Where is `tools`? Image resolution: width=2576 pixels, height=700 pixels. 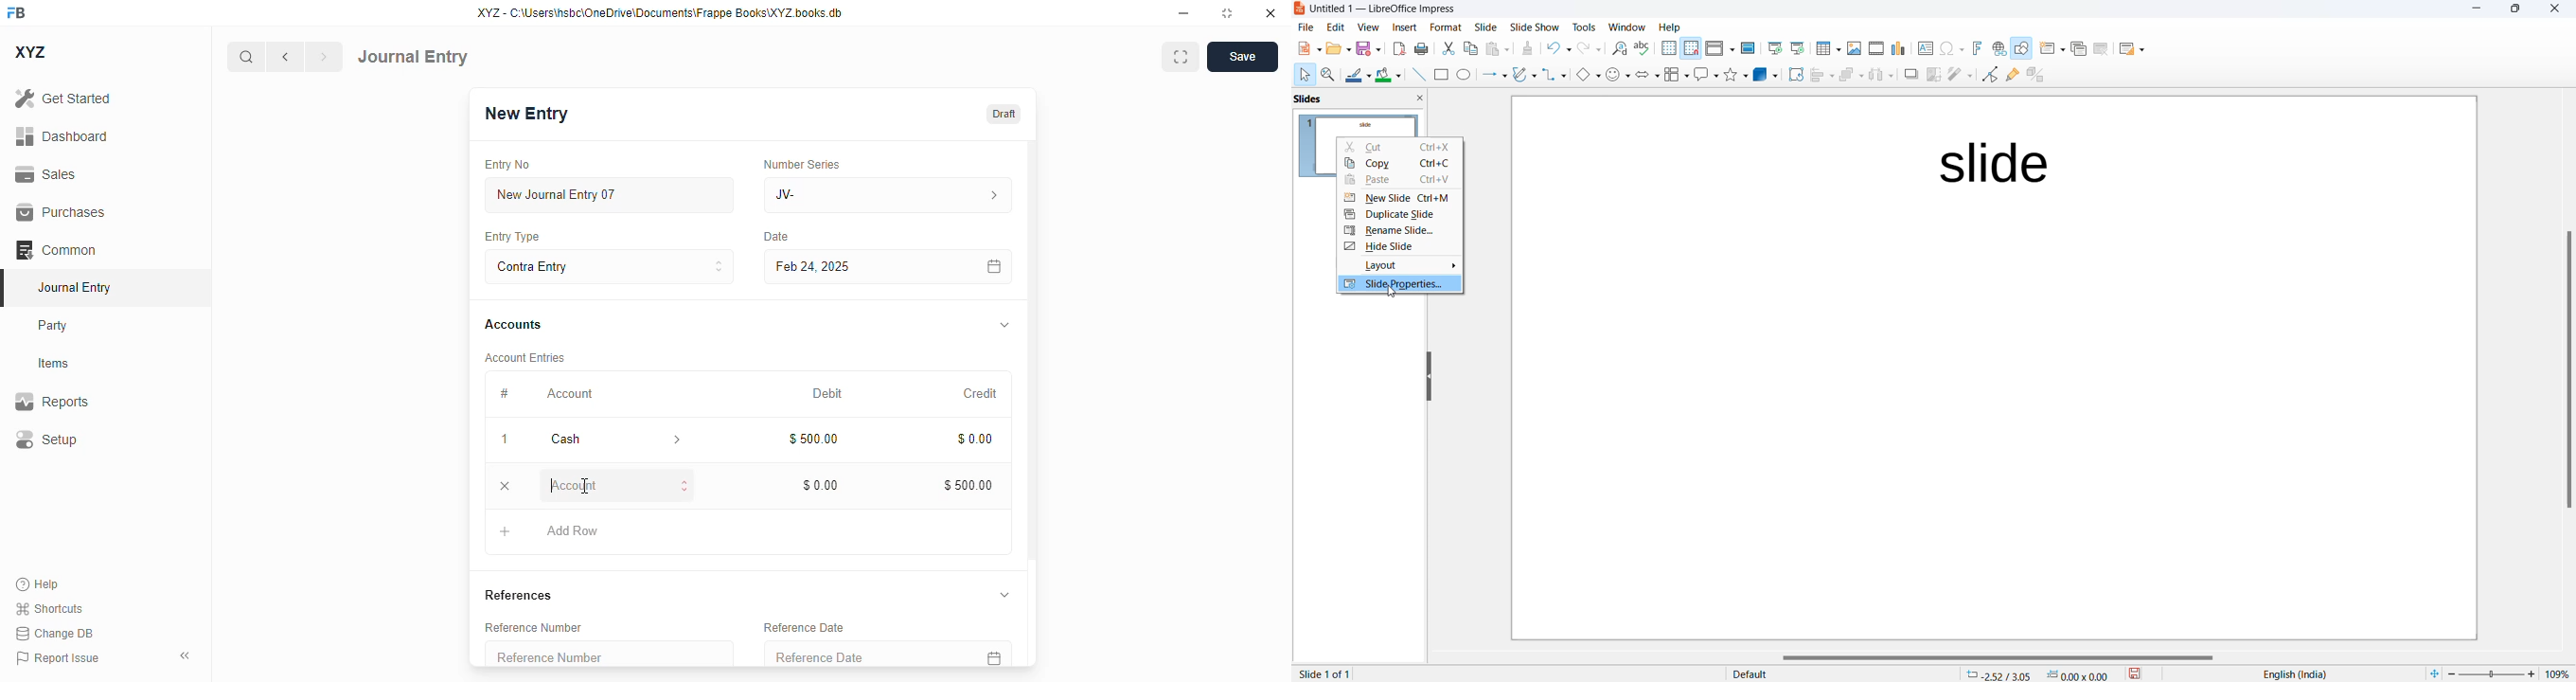
tools is located at coordinates (1585, 26).